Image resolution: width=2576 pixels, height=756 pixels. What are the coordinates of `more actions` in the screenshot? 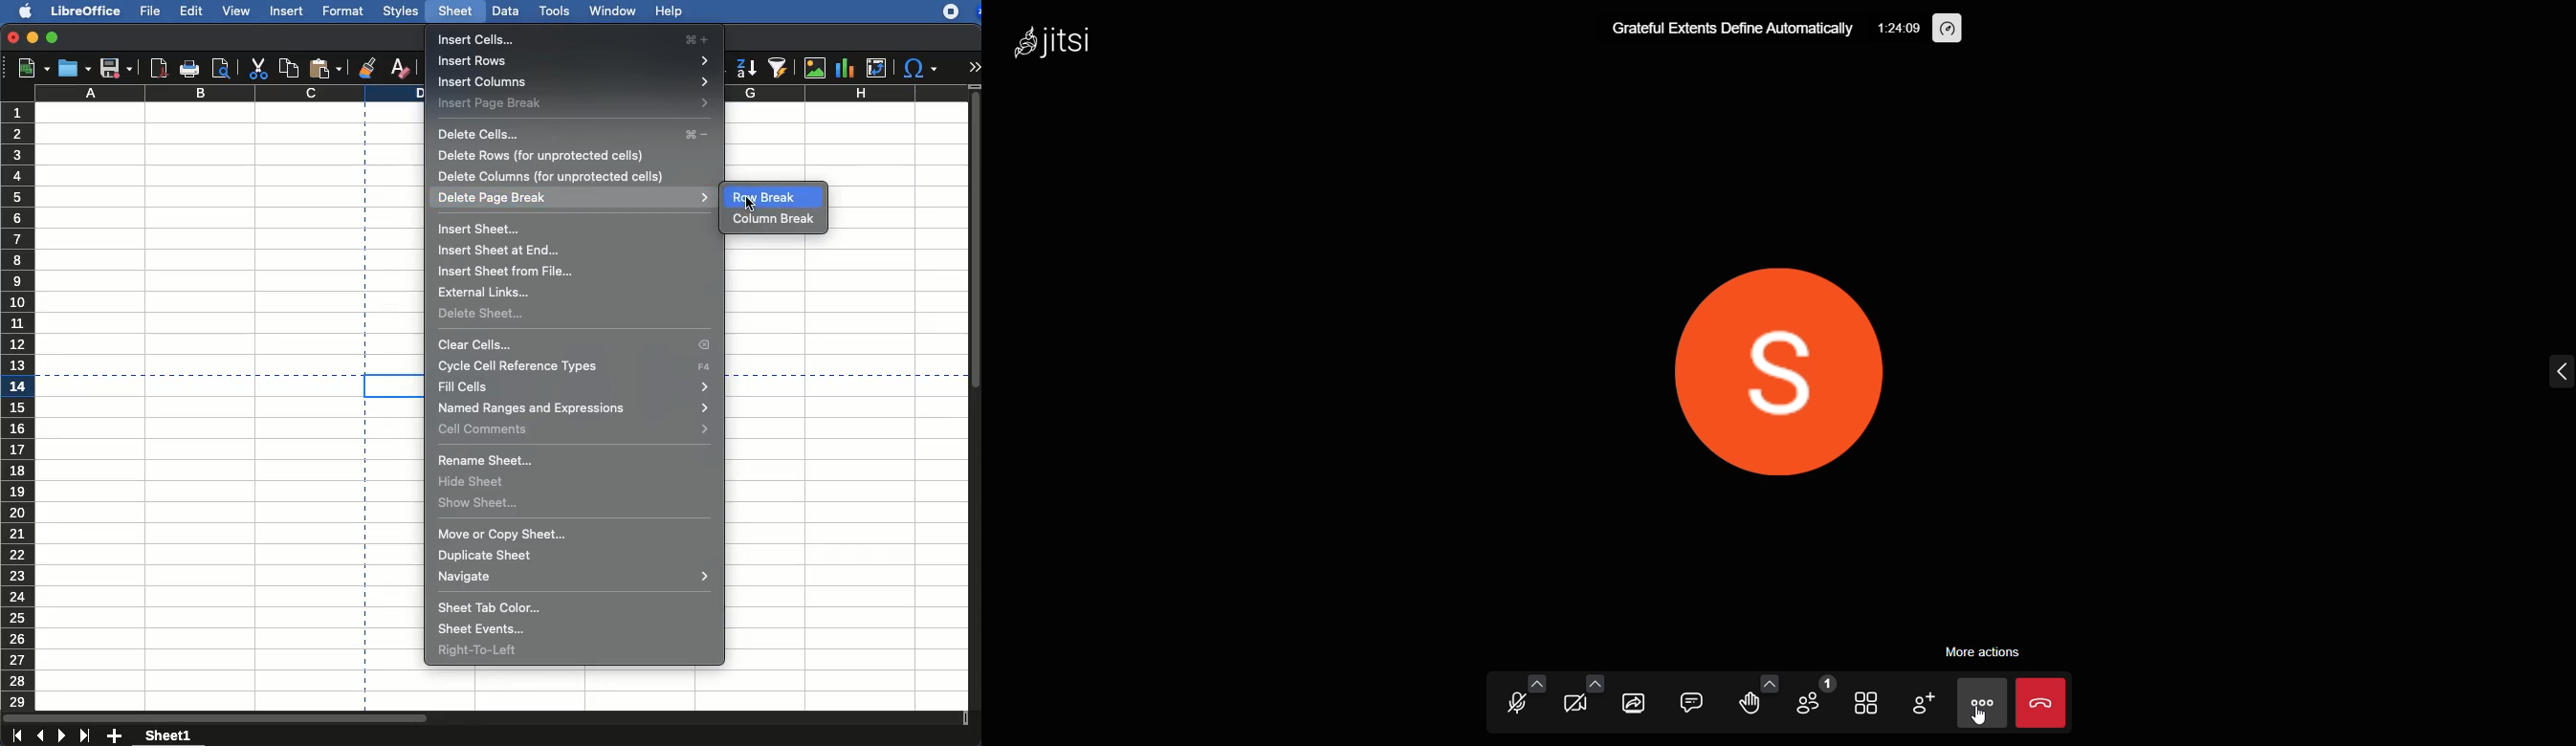 It's located at (1984, 650).